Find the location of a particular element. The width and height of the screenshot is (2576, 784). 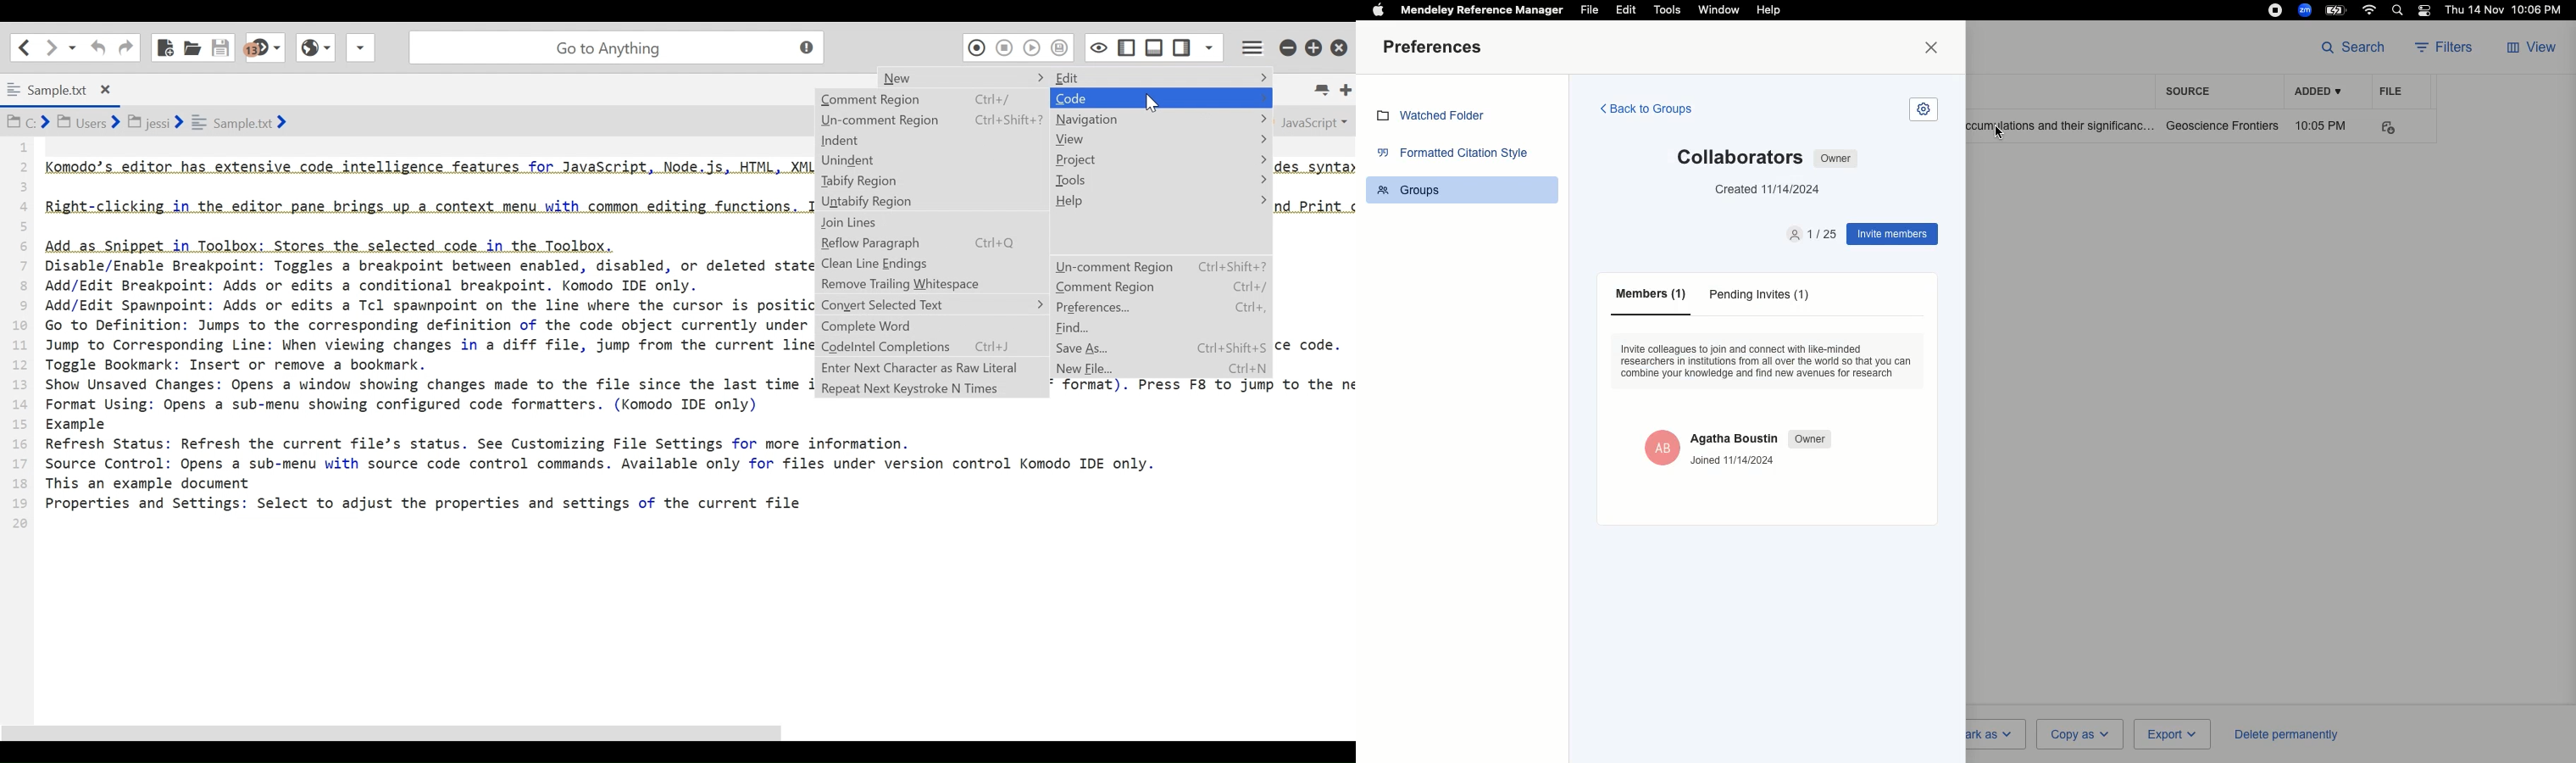

Project is located at coordinates (1160, 158).